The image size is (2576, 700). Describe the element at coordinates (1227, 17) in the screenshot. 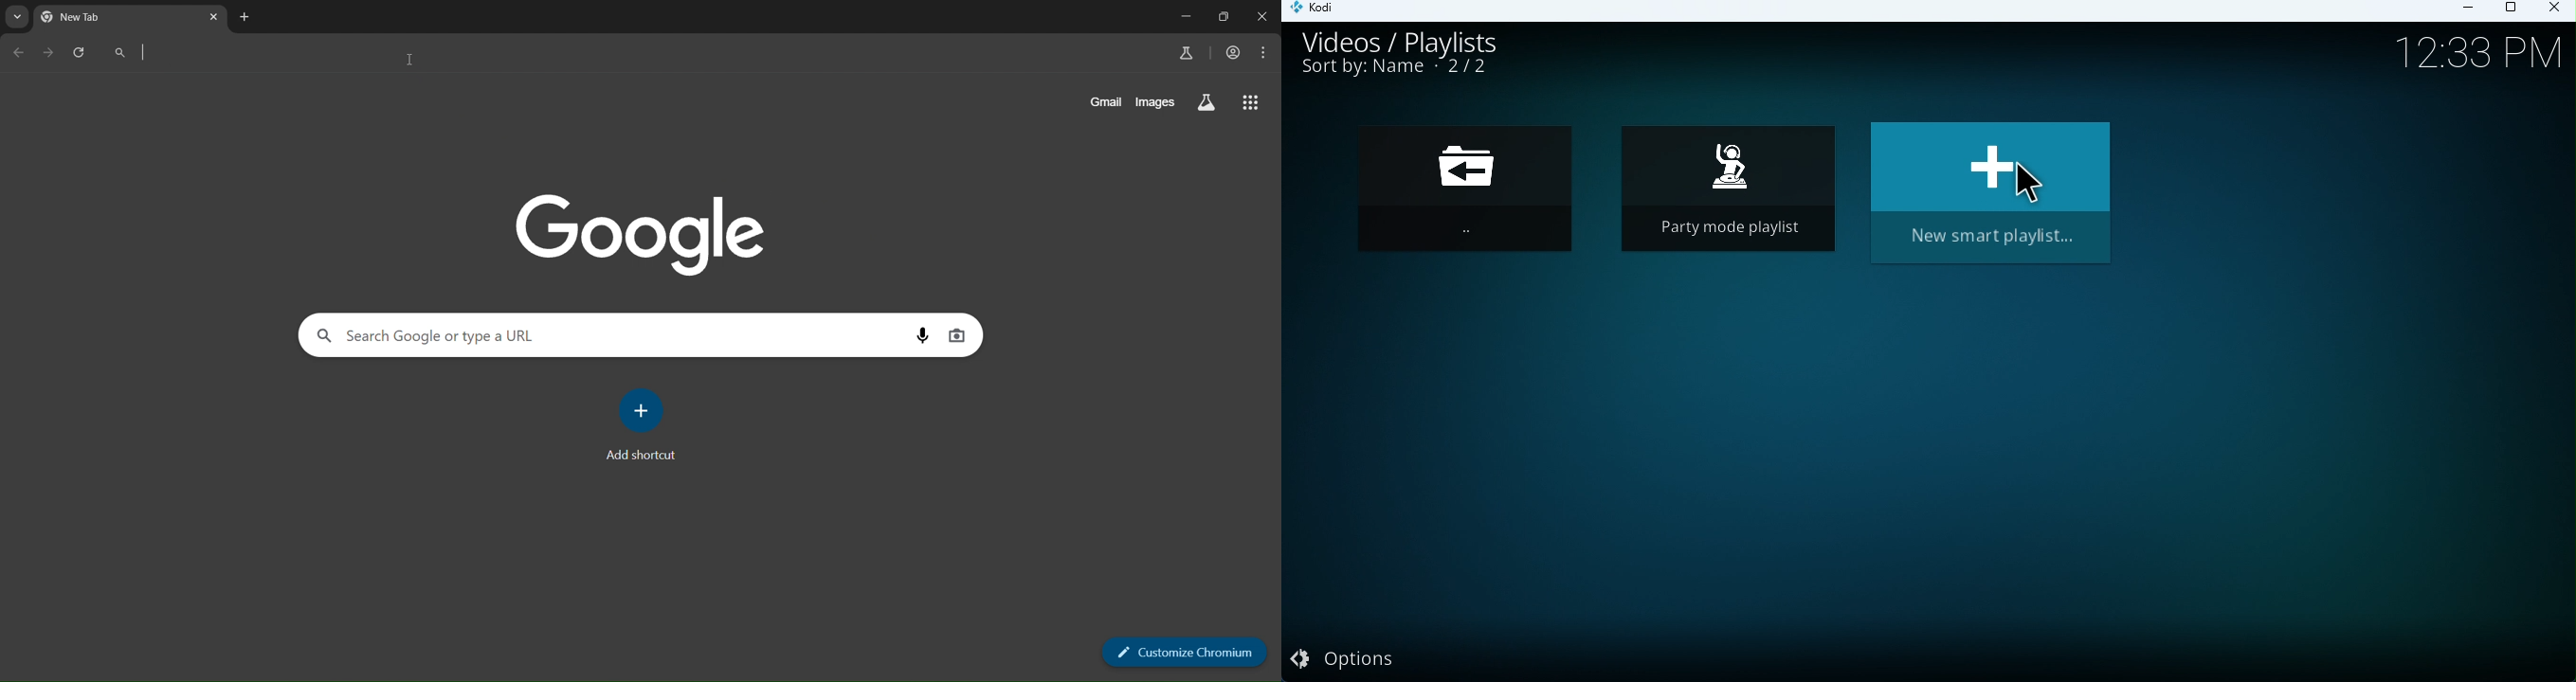

I see `restore down` at that location.